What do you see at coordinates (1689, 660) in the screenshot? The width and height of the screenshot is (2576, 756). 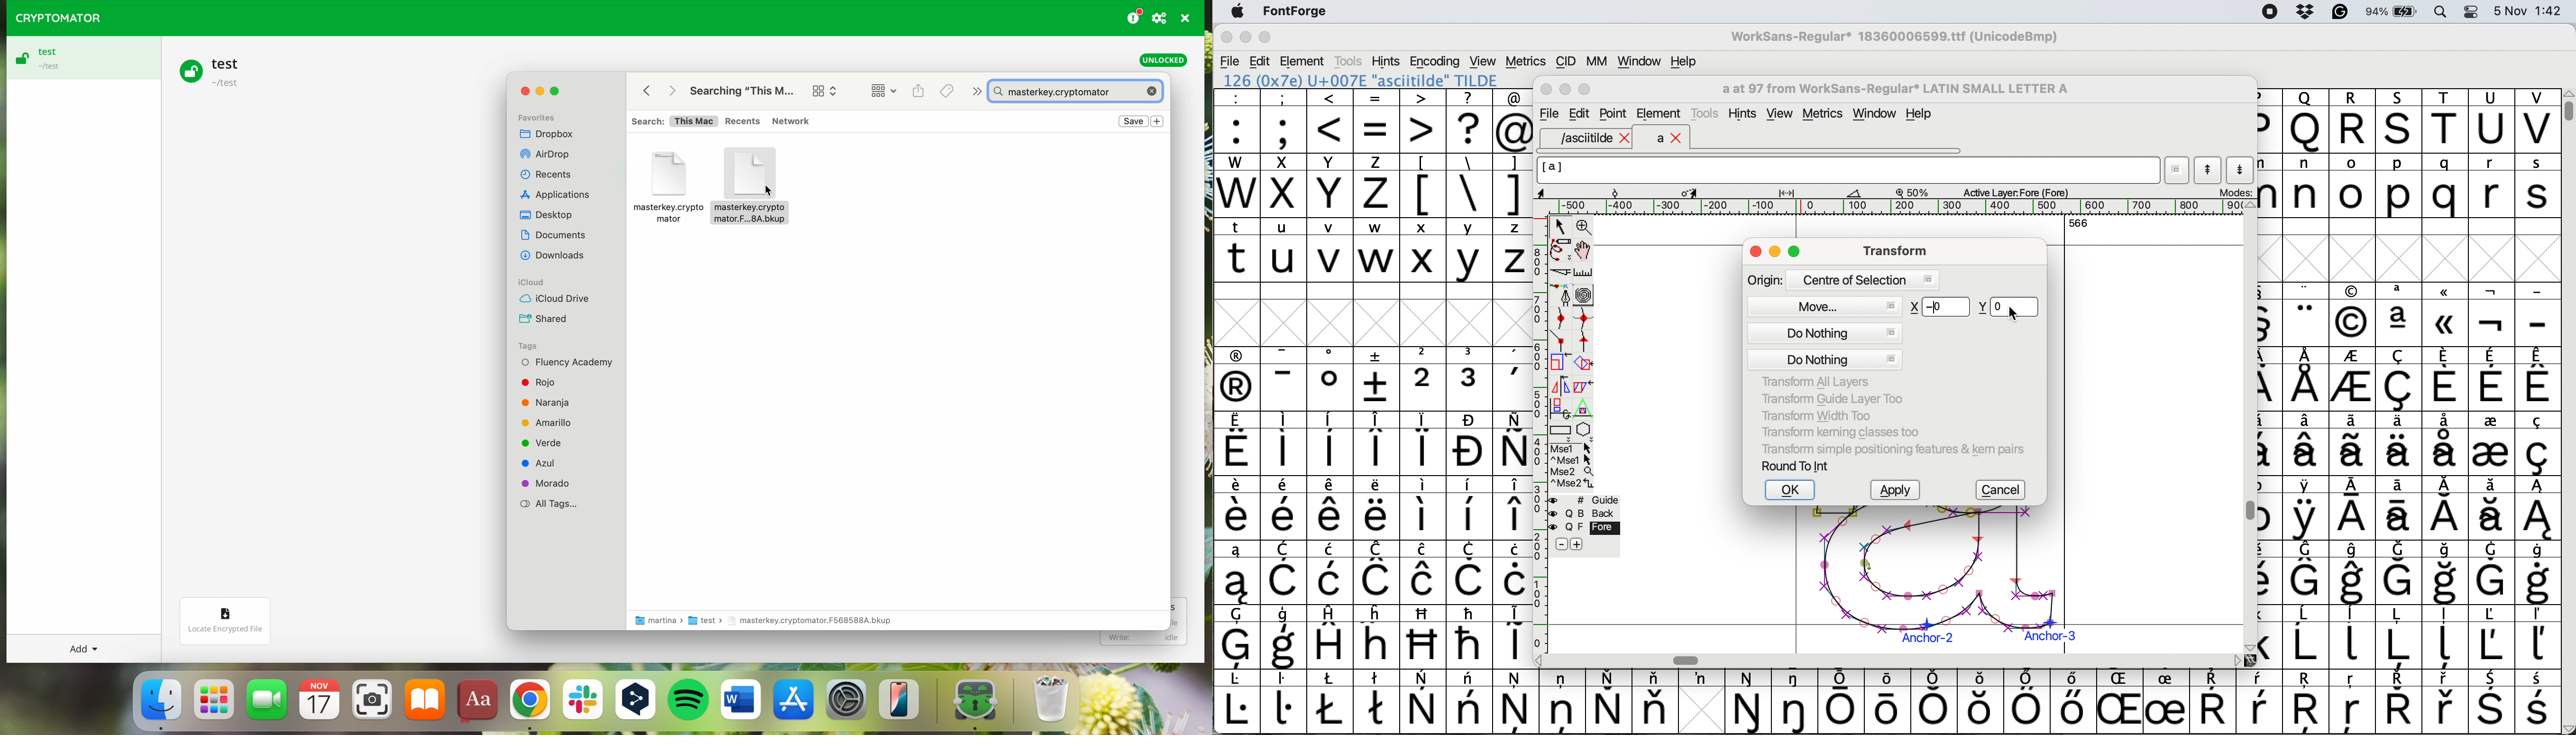 I see `Horizontal scroll bar` at bounding box center [1689, 660].